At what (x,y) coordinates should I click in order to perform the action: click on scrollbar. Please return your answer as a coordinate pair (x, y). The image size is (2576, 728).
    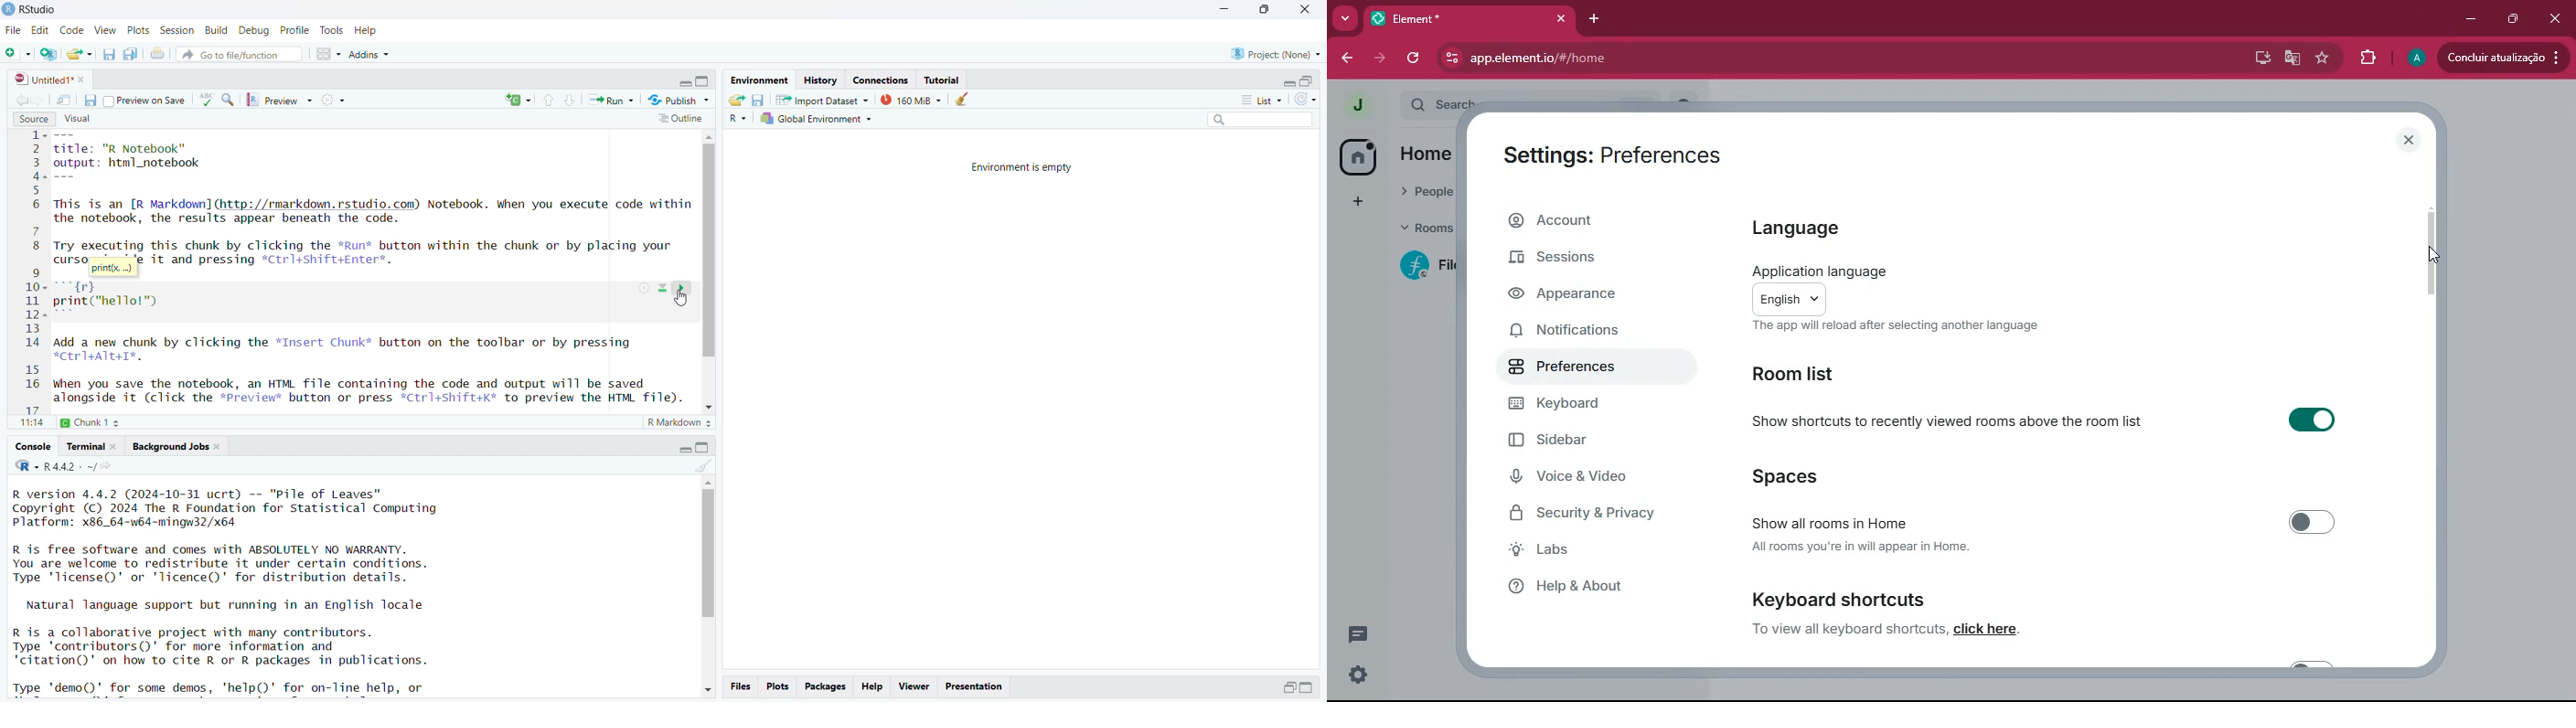
    Looking at the image, I should click on (711, 273).